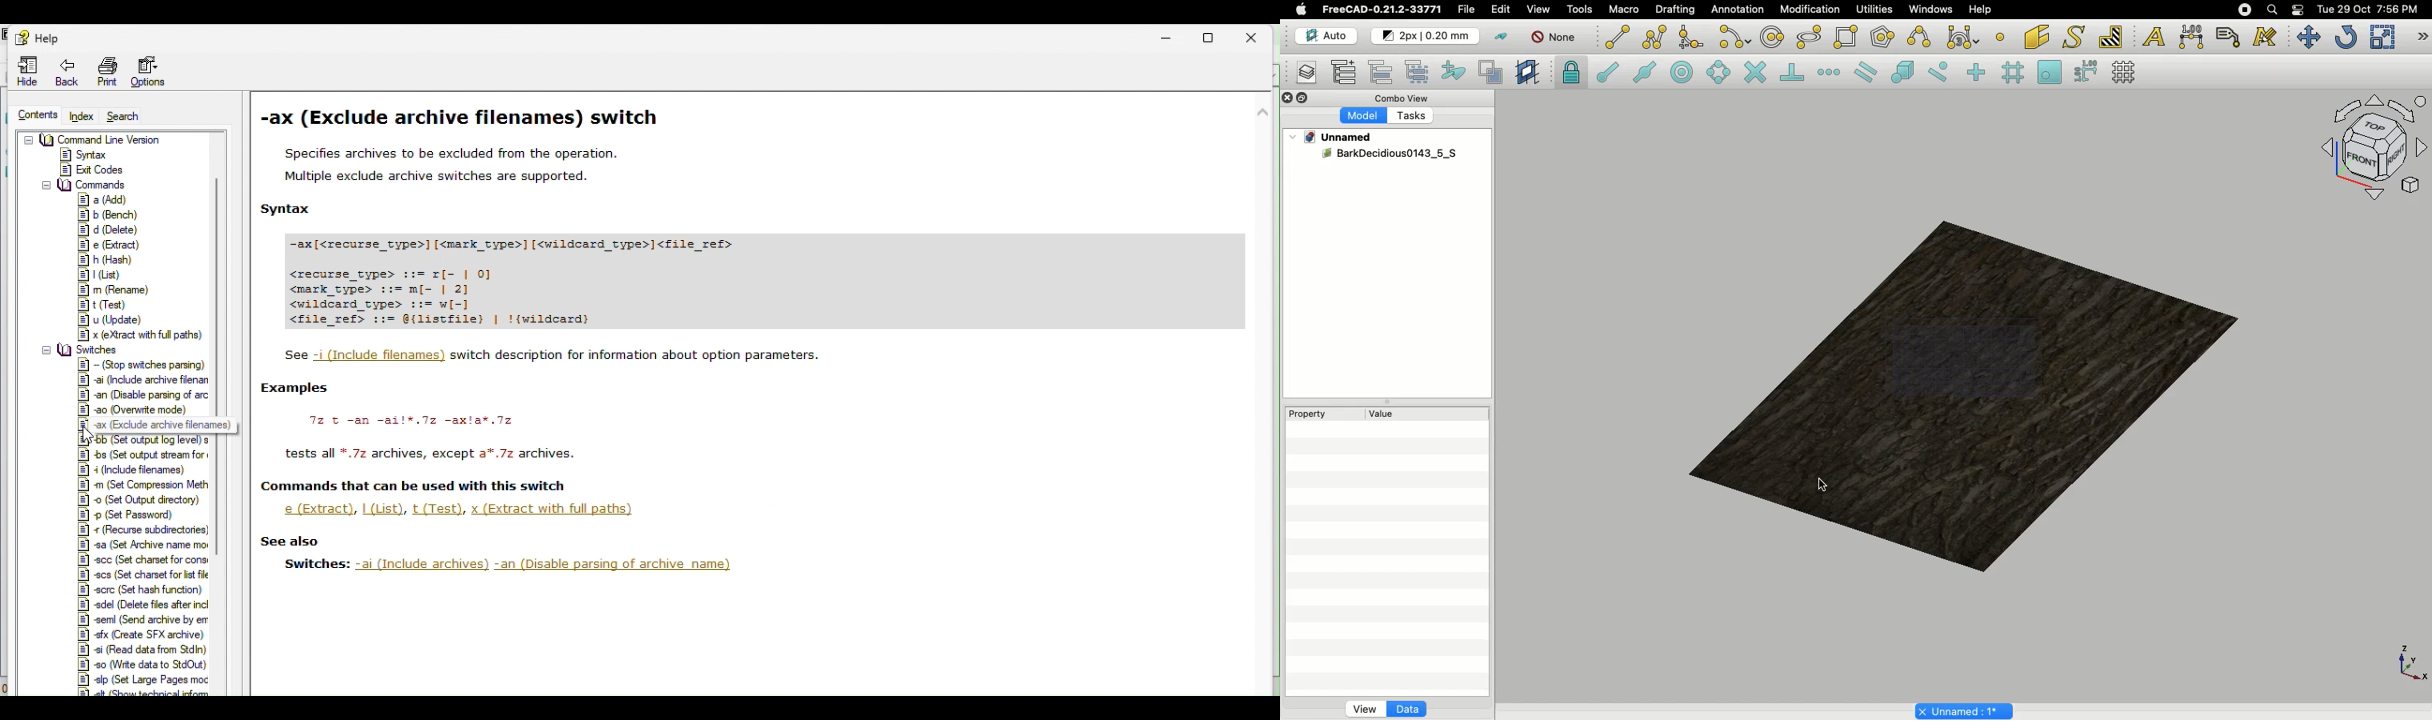 The height and width of the screenshot is (728, 2436). Describe the element at coordinates (1618, 37) in the screenshot. I see `Line` at that location.